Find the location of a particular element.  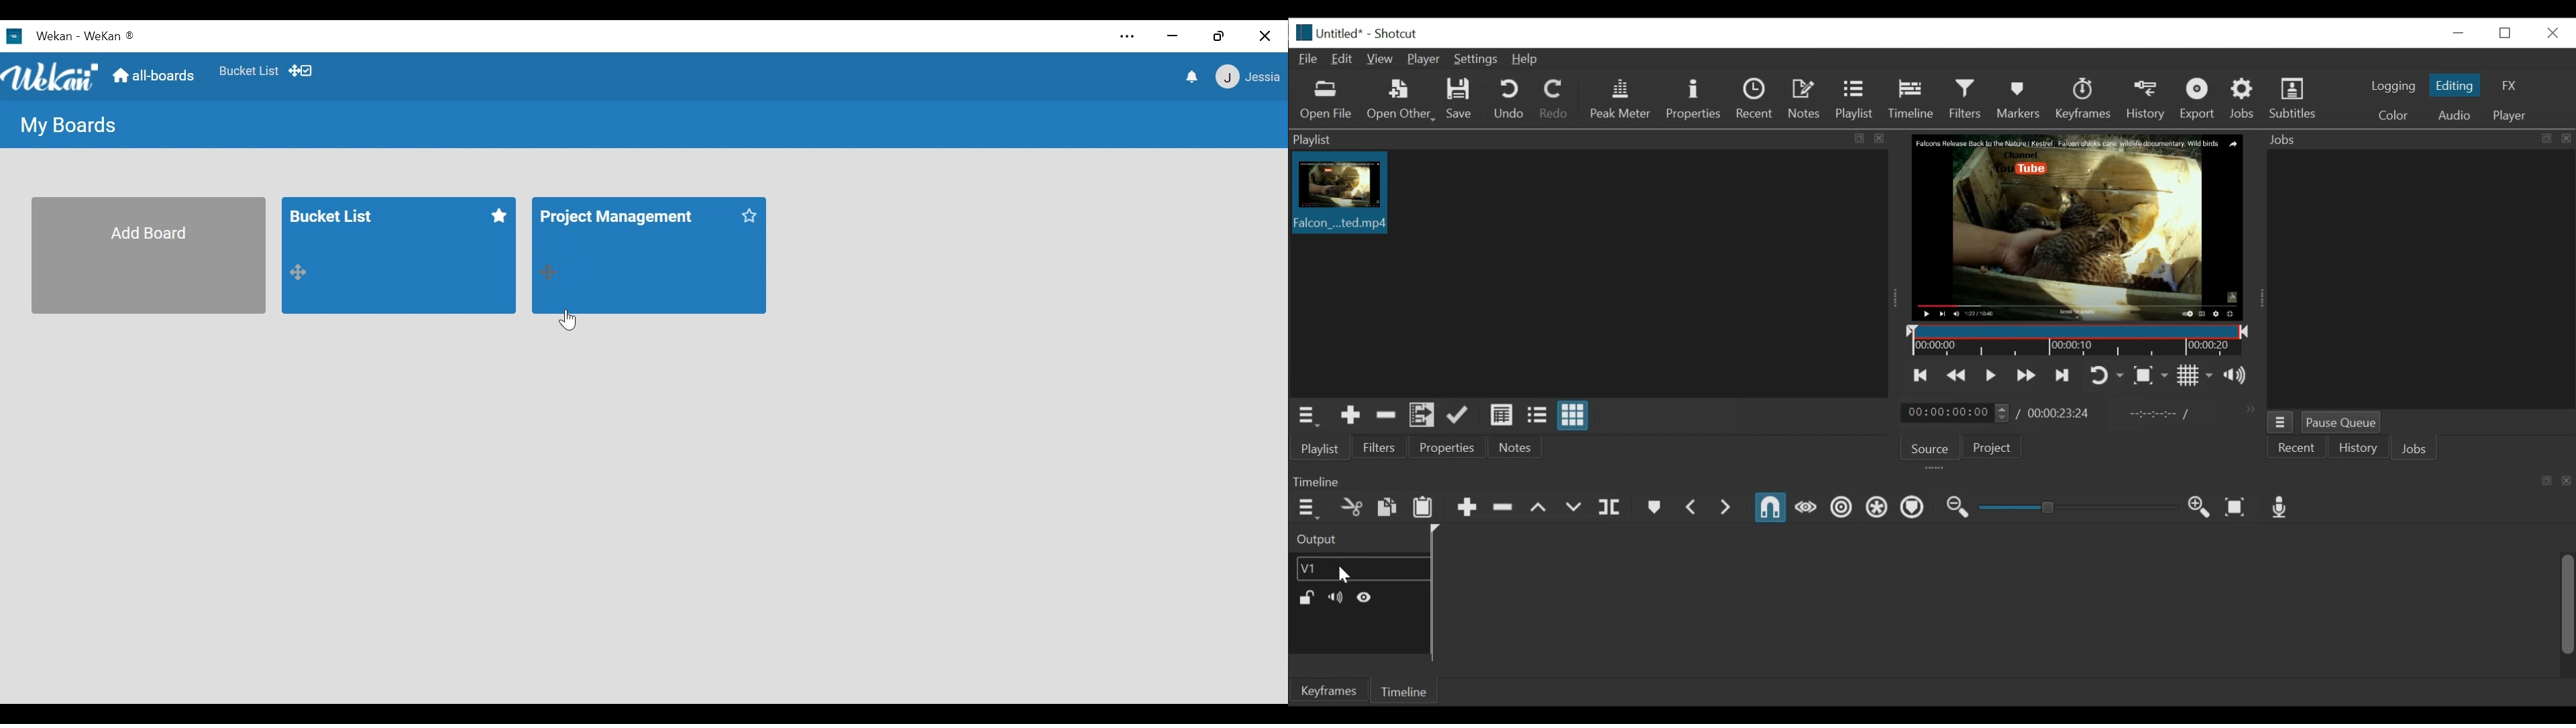

Help is located at coordinates (1525, 58).